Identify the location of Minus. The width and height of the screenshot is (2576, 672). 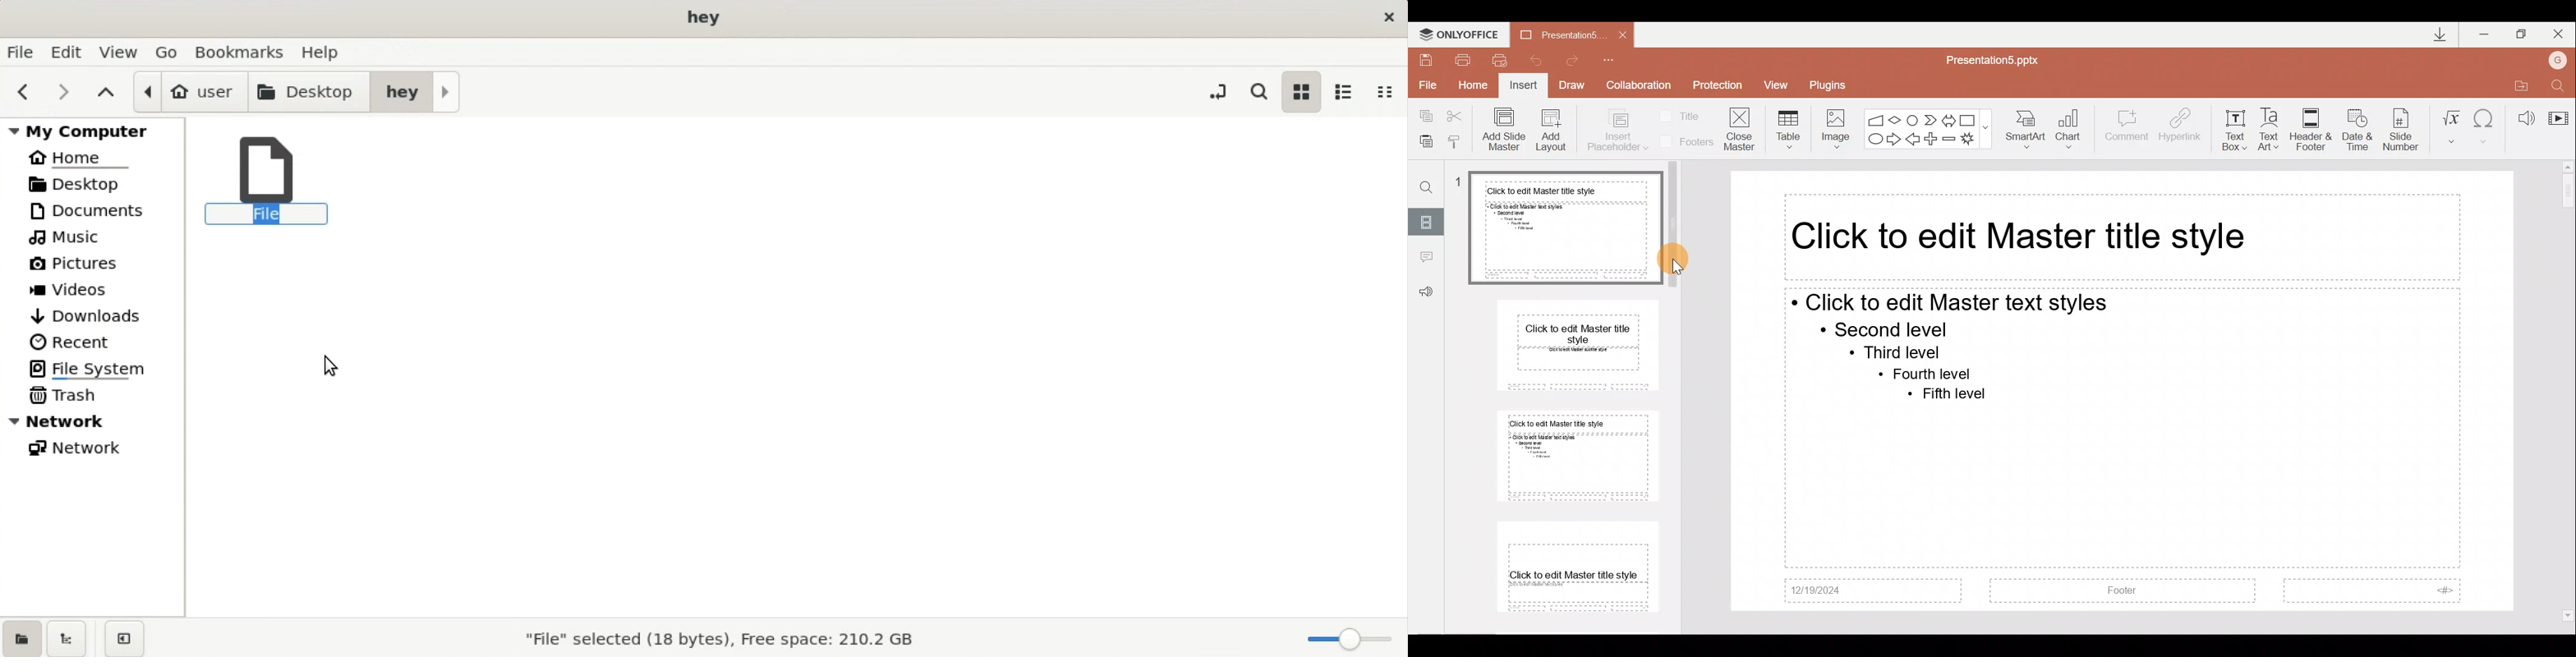
(1949, 139).